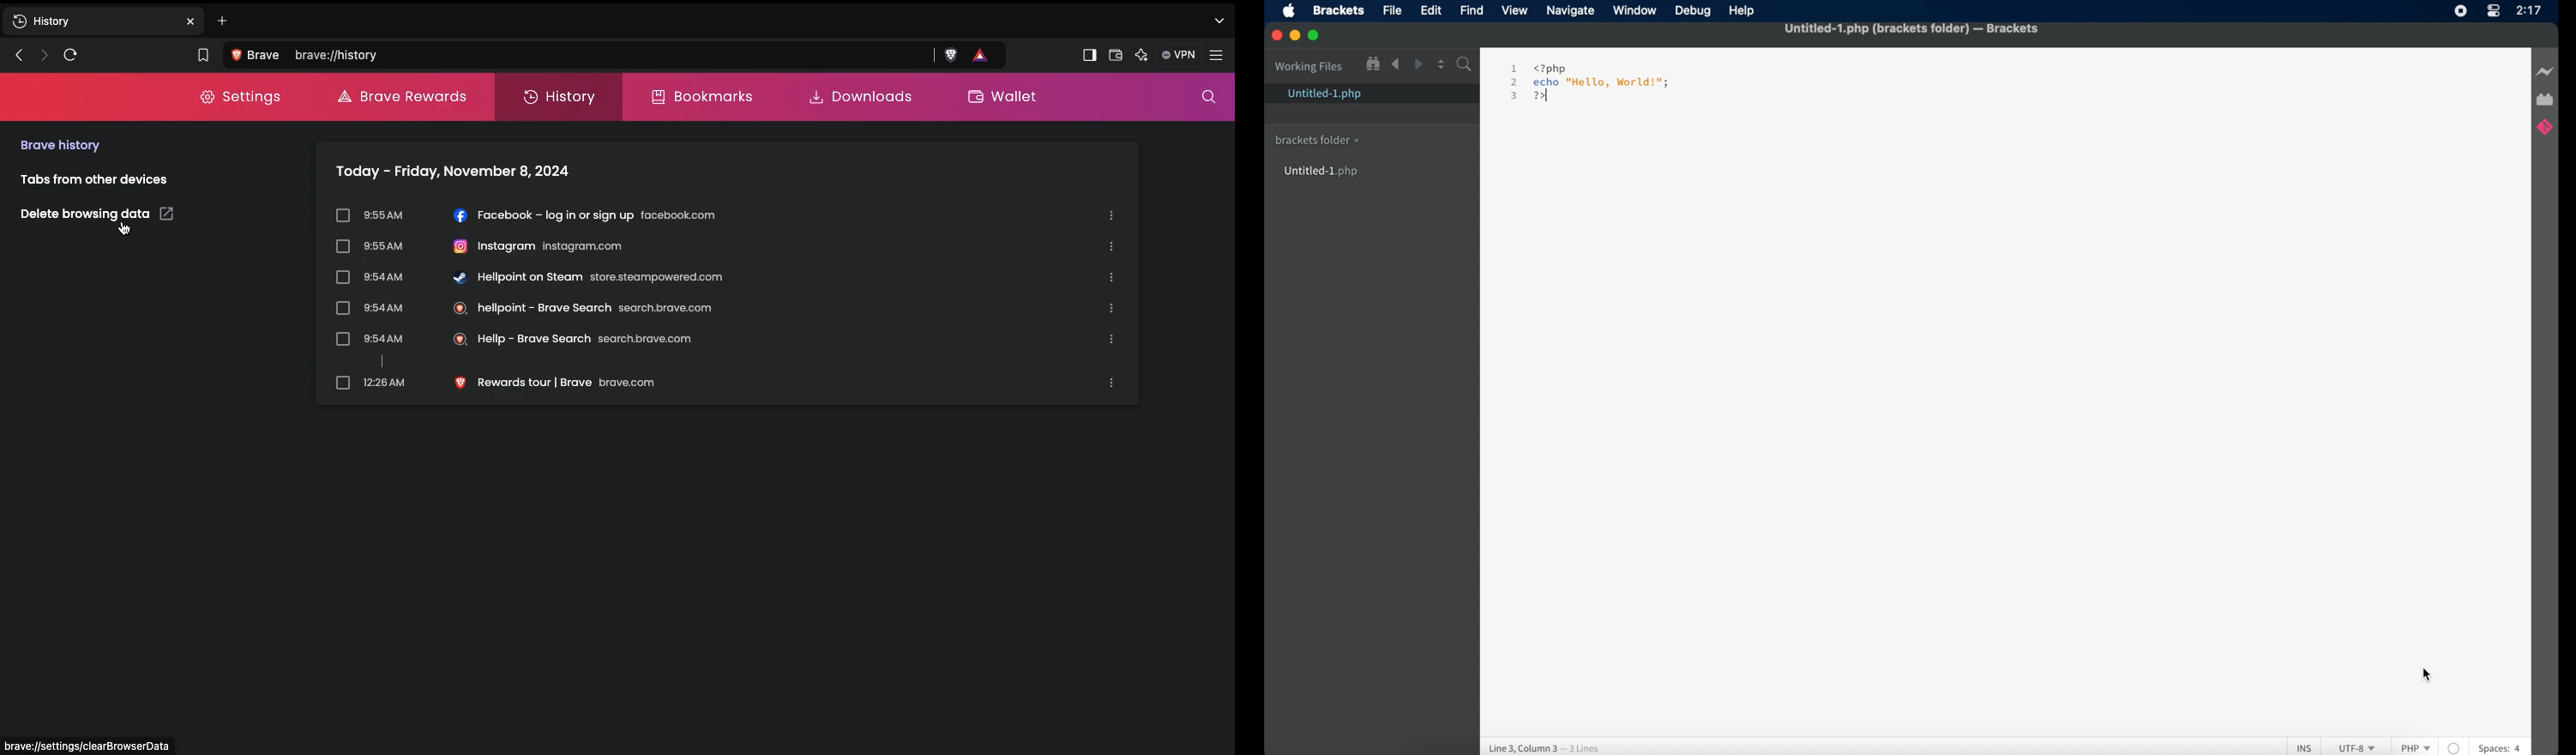 This screenshot has width=2576, height=756. Describe the element at coordinates (1339, 12) in the screenshot. I see `brackets` at that location.